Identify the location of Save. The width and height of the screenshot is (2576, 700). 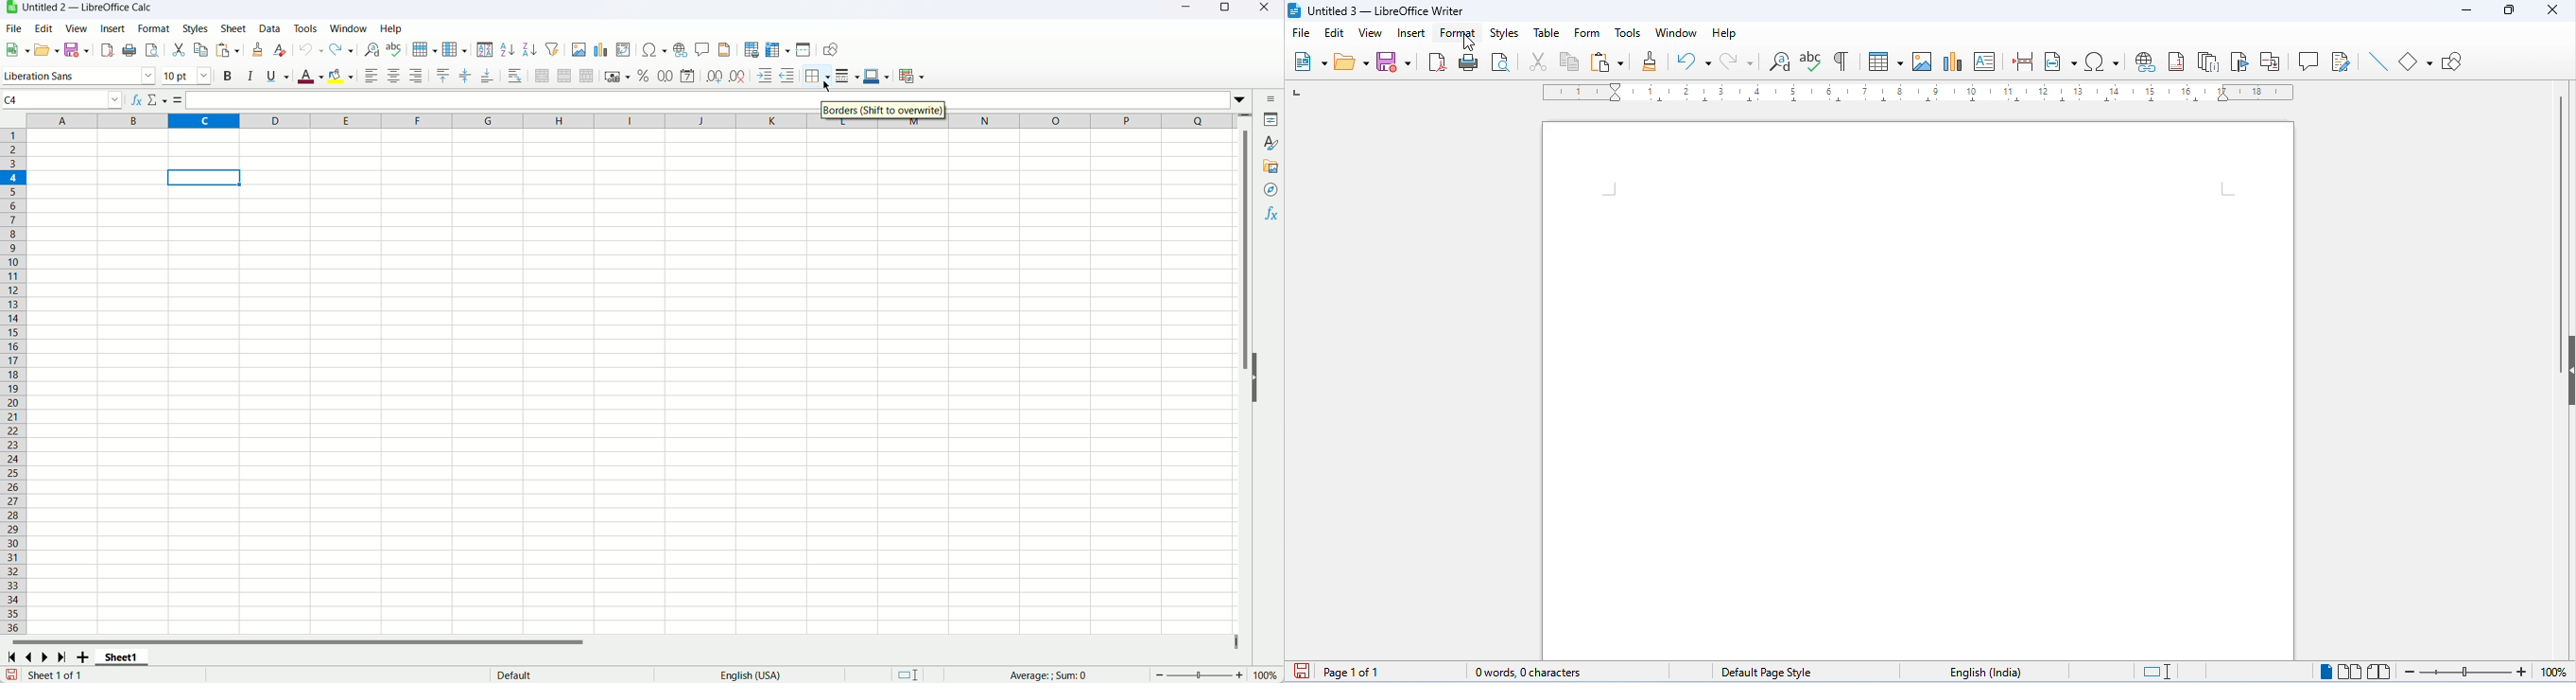
(76, 50).